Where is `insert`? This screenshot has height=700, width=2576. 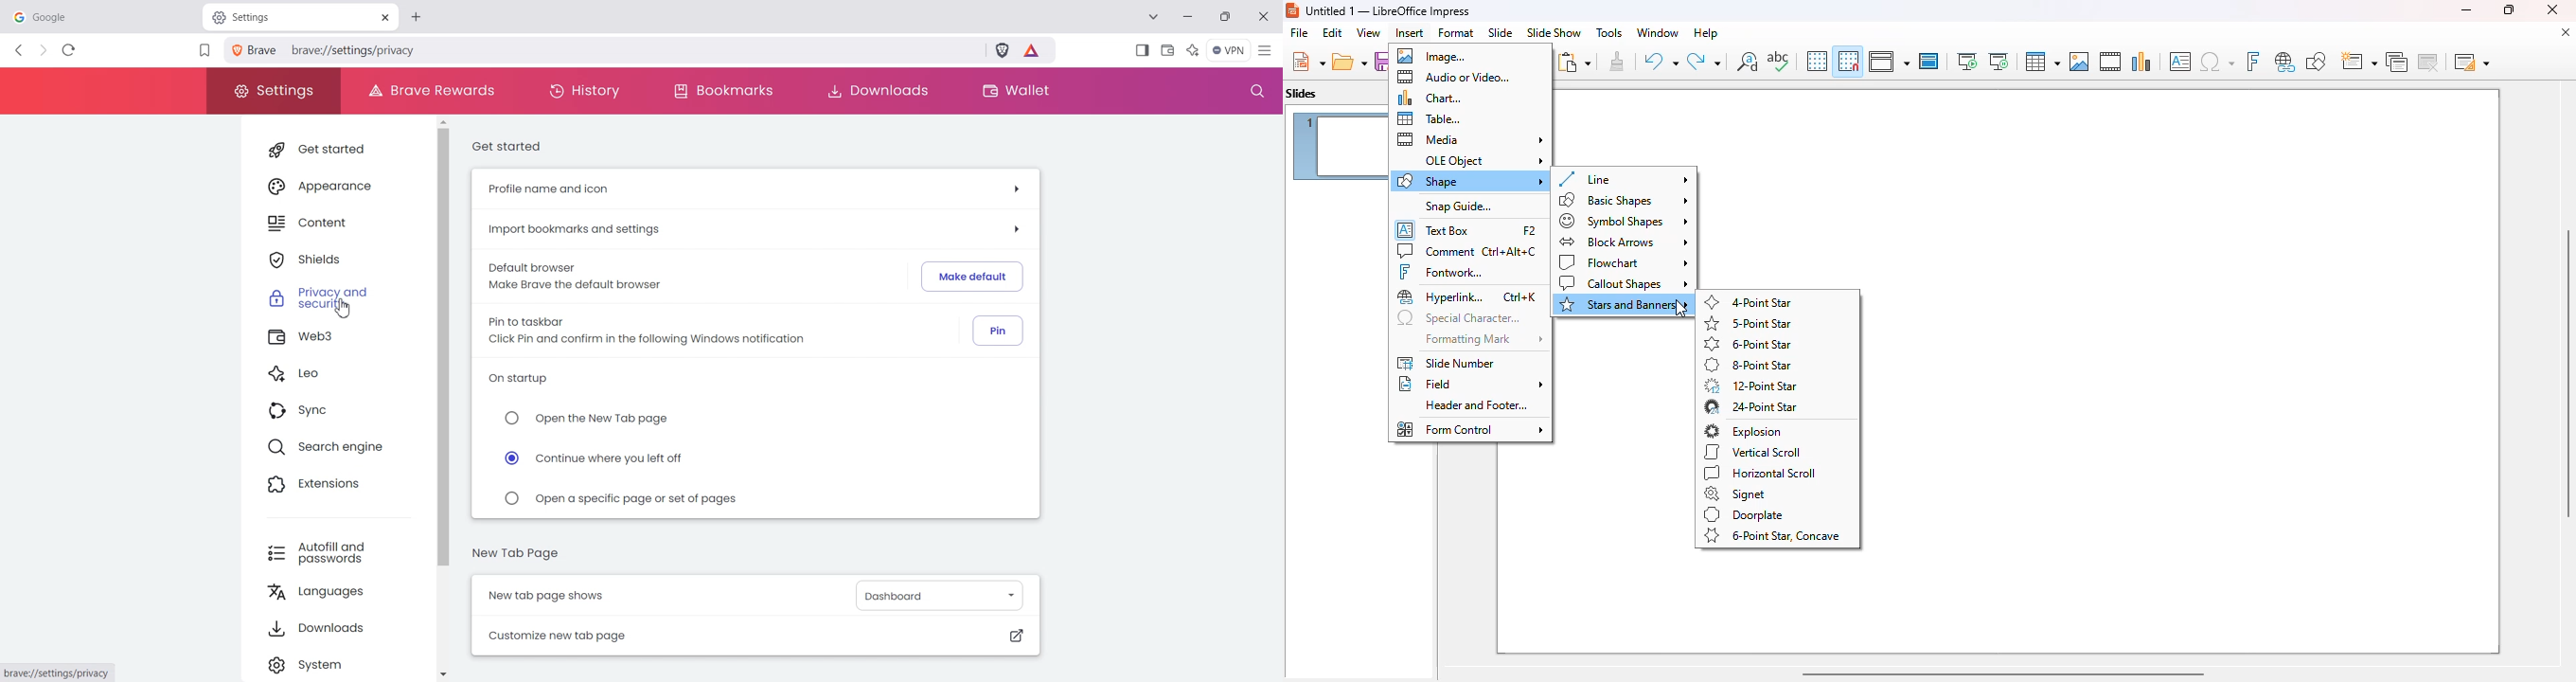 insert is located at coordinates (1410, 33).